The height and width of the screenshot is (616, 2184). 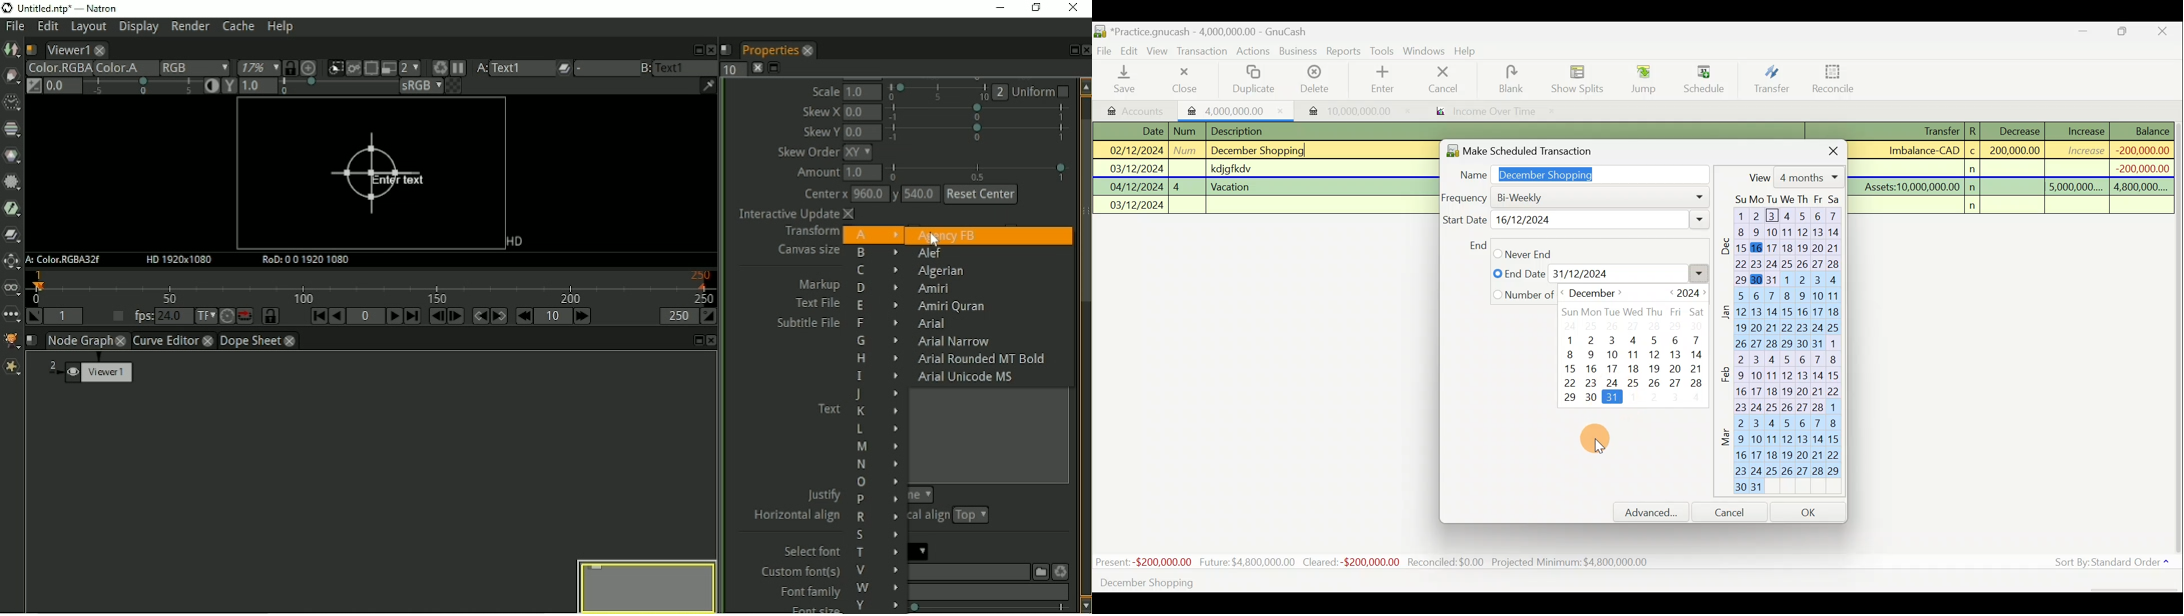 I want to click on Node Graph, so click(x=80, y=341).